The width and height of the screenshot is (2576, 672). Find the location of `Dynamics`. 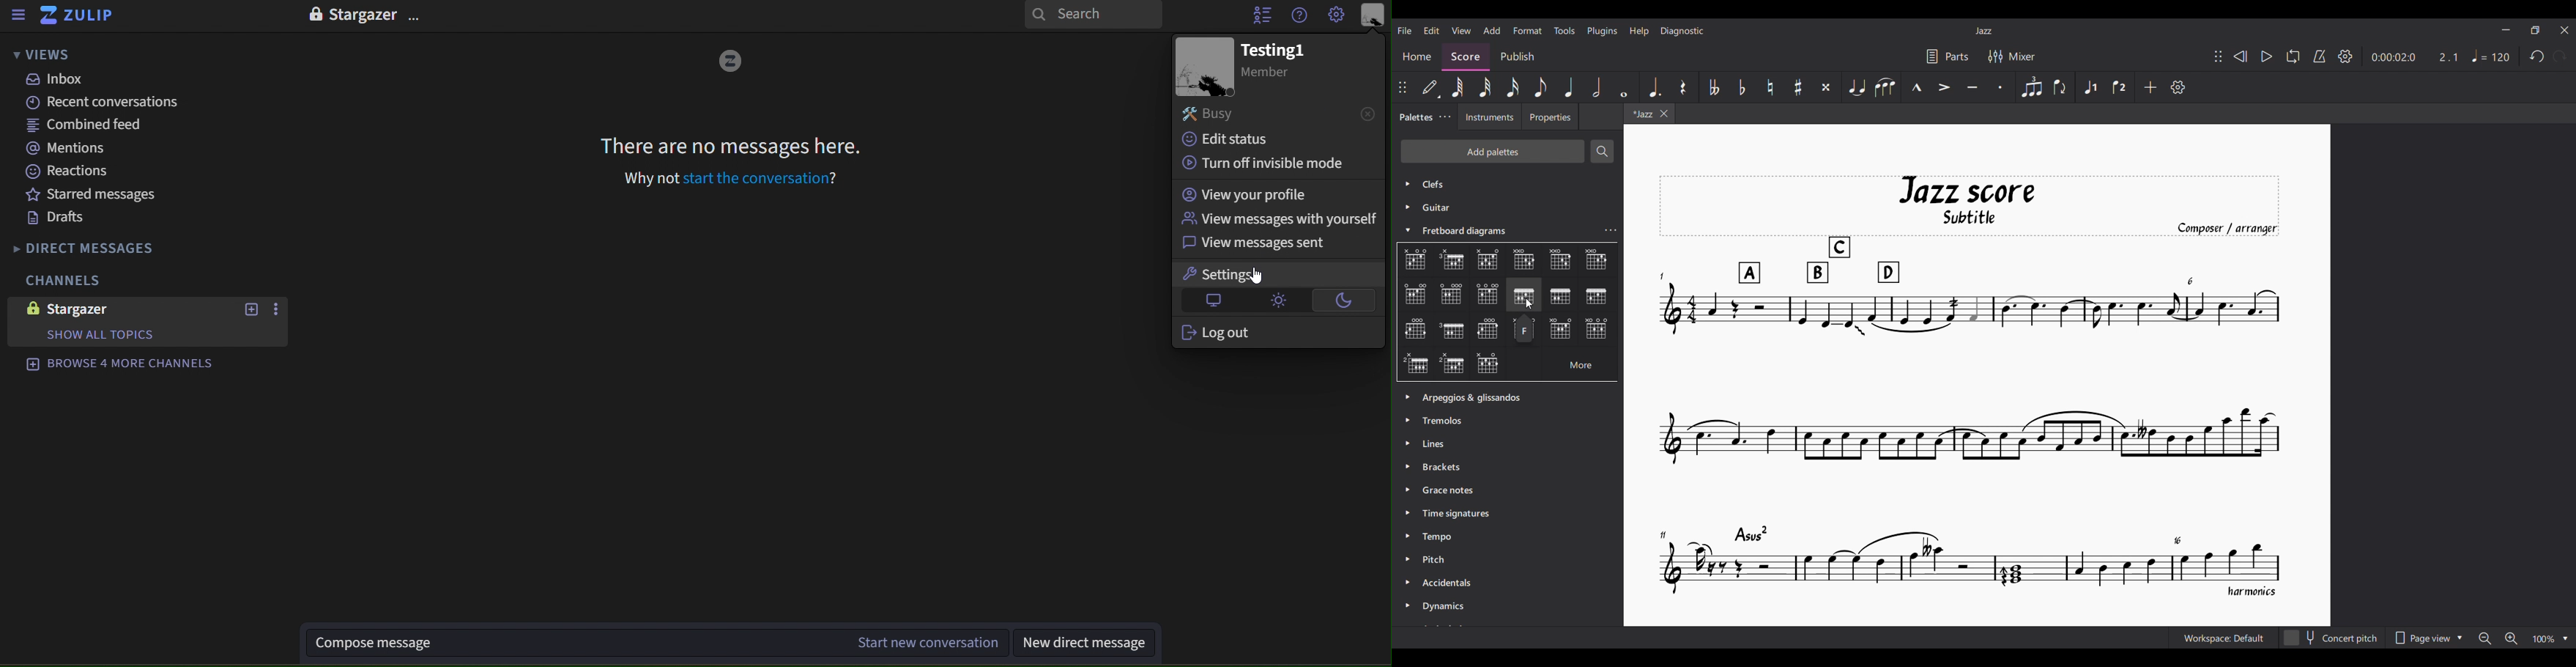

Dynamics is located at coordinates (1461, 607).